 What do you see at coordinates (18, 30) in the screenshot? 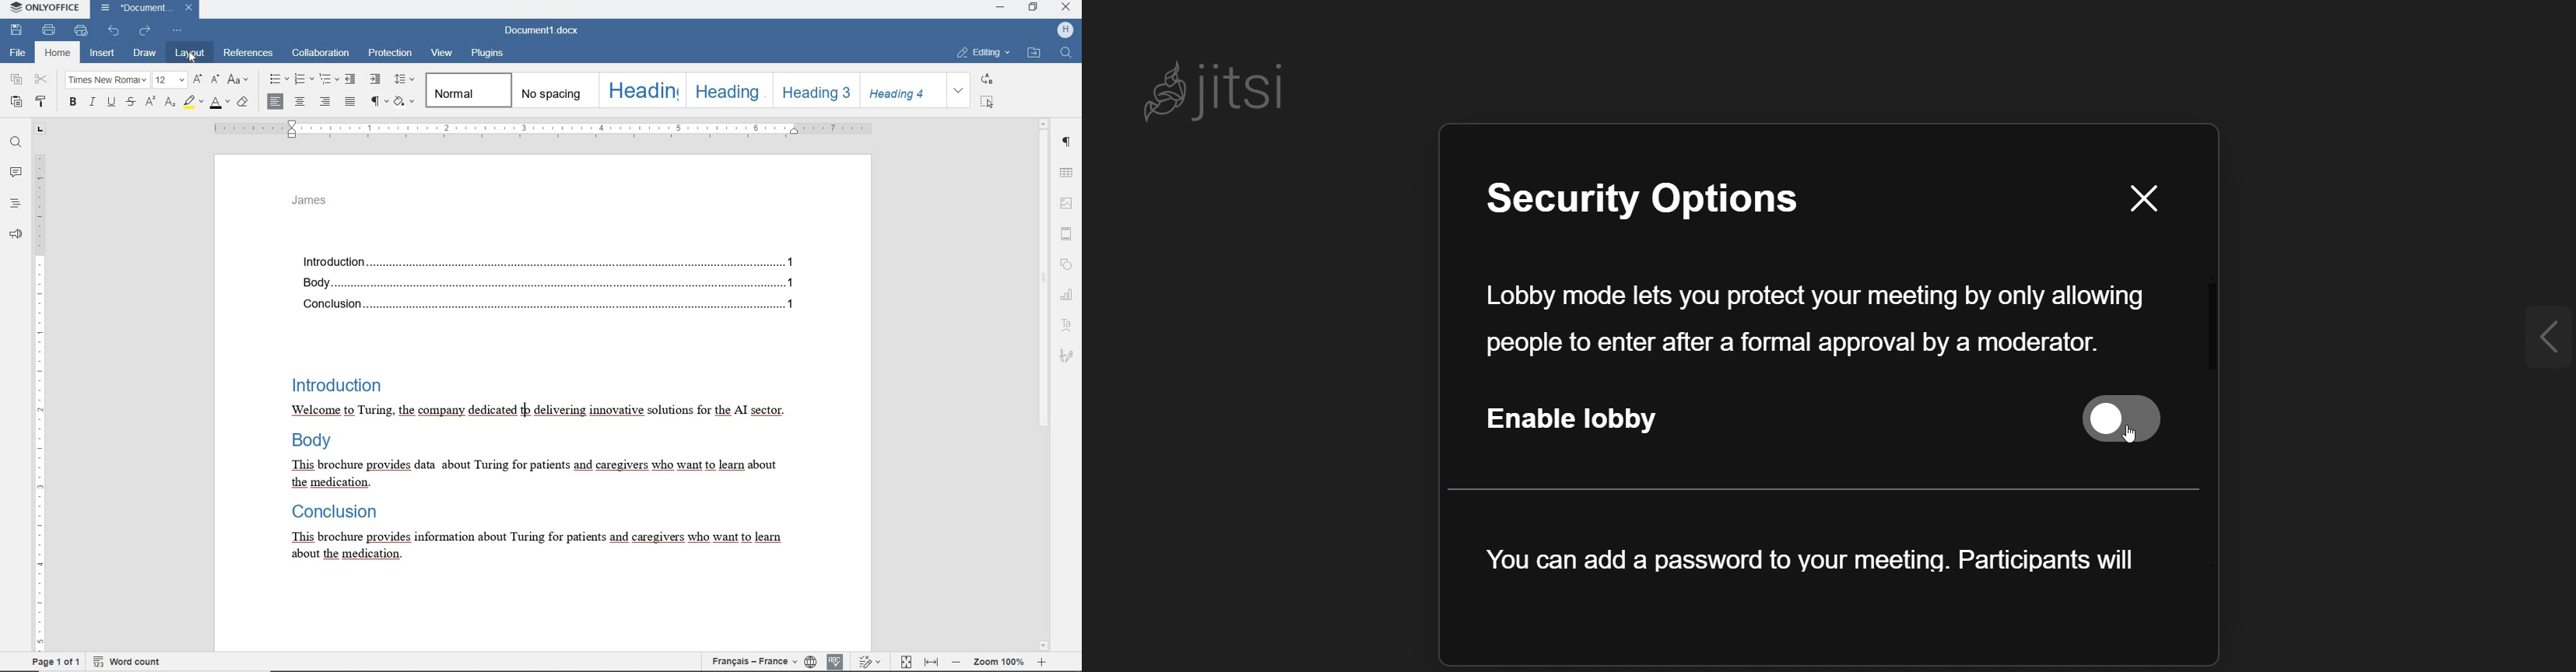
I see `save` at bounding box center [18, 30].